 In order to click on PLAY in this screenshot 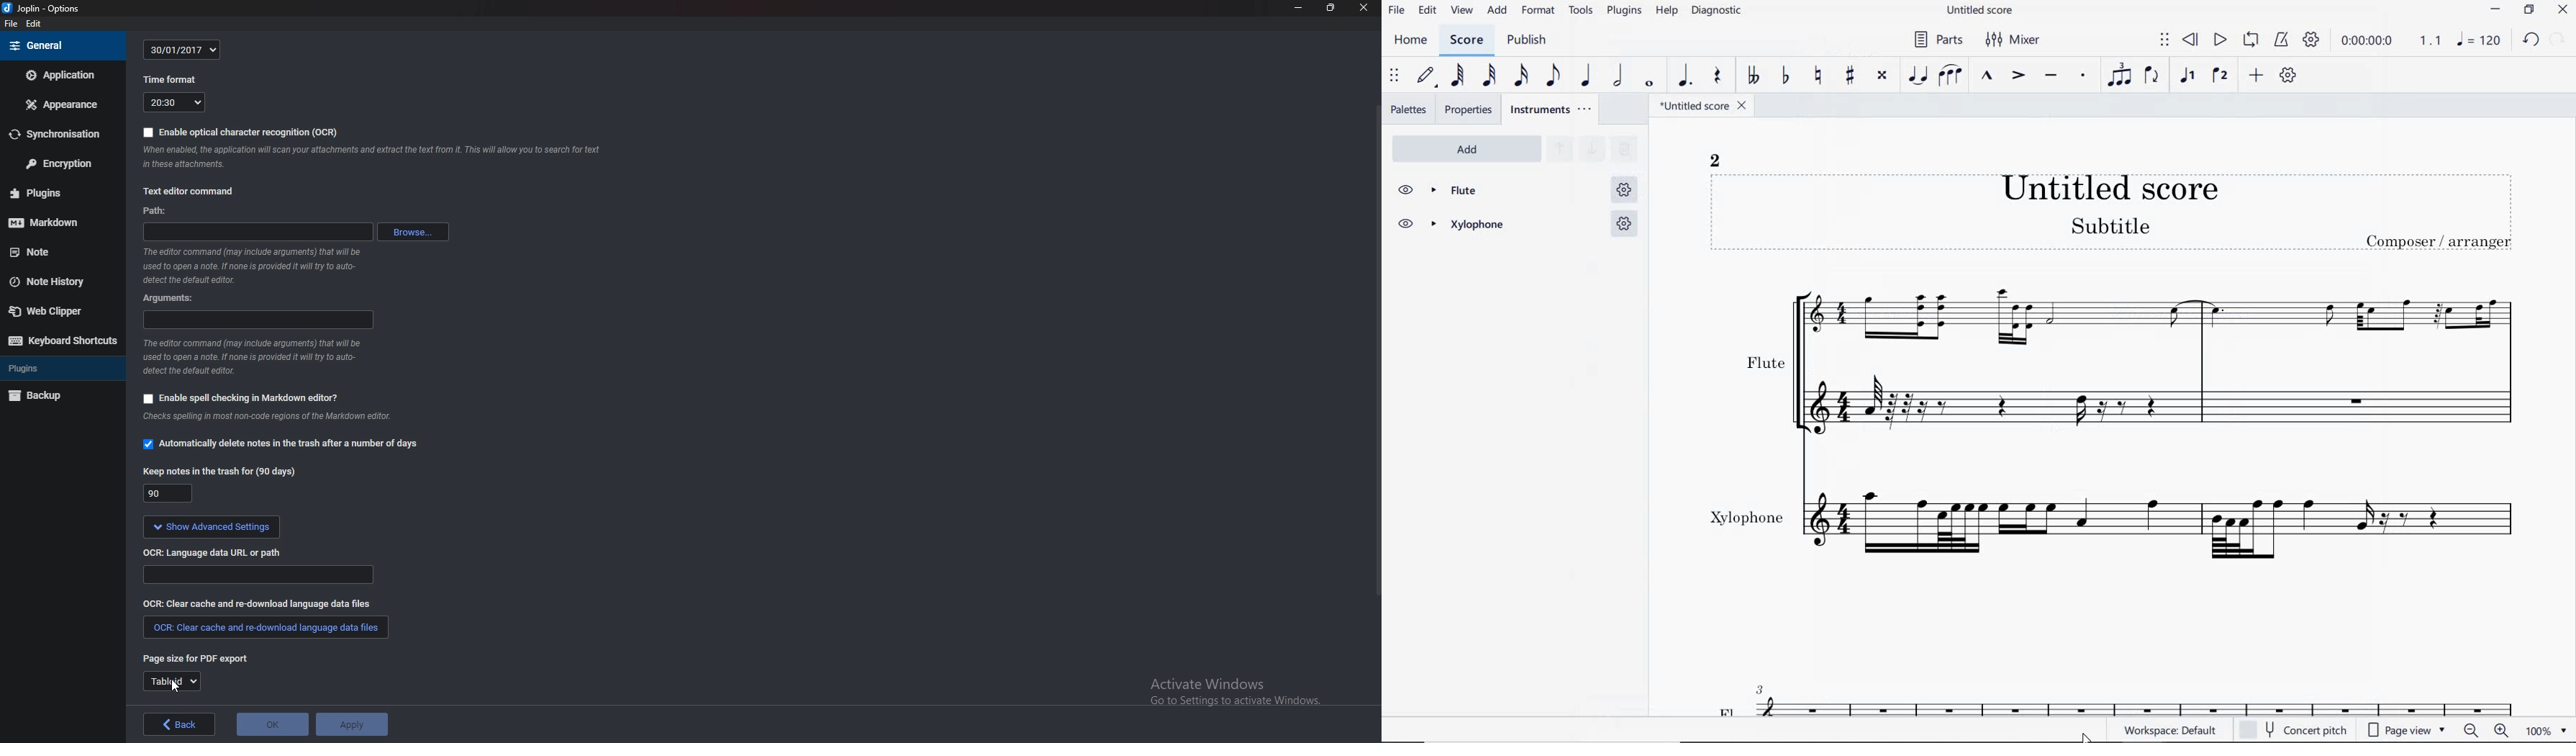, I will do `click(2219, 41)`.